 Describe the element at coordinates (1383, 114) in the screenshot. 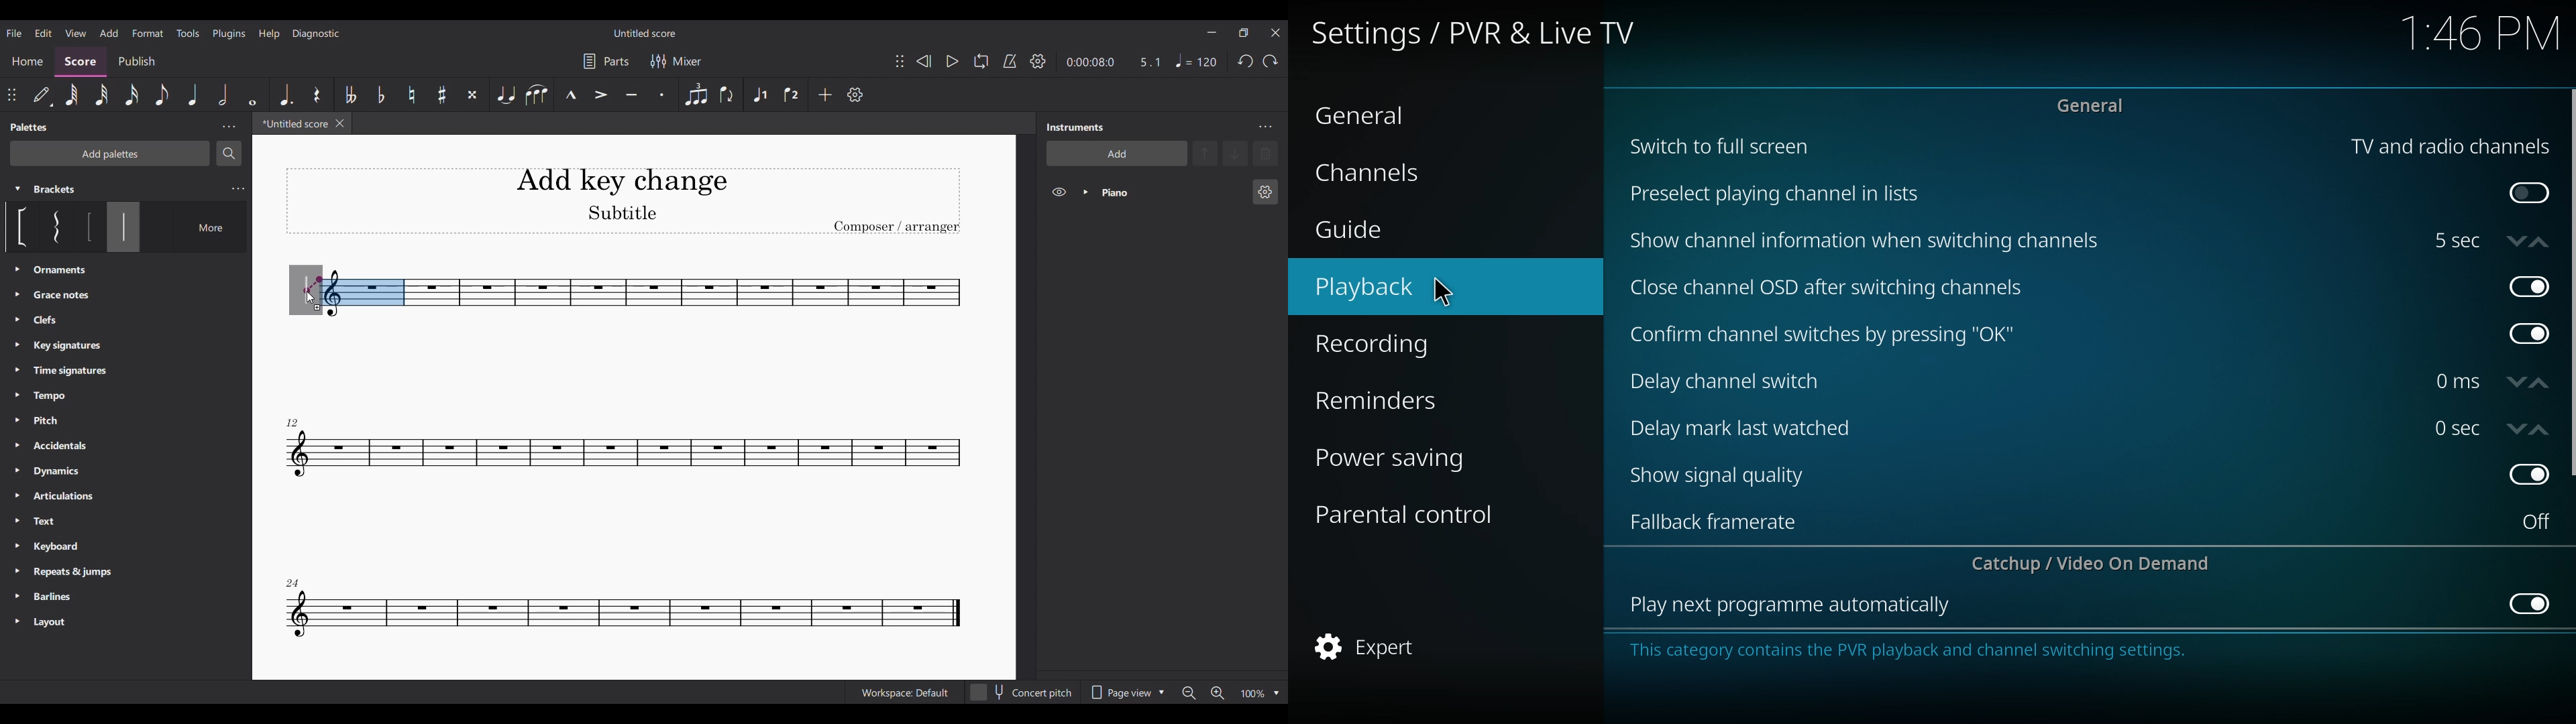

I see `general` at that location.